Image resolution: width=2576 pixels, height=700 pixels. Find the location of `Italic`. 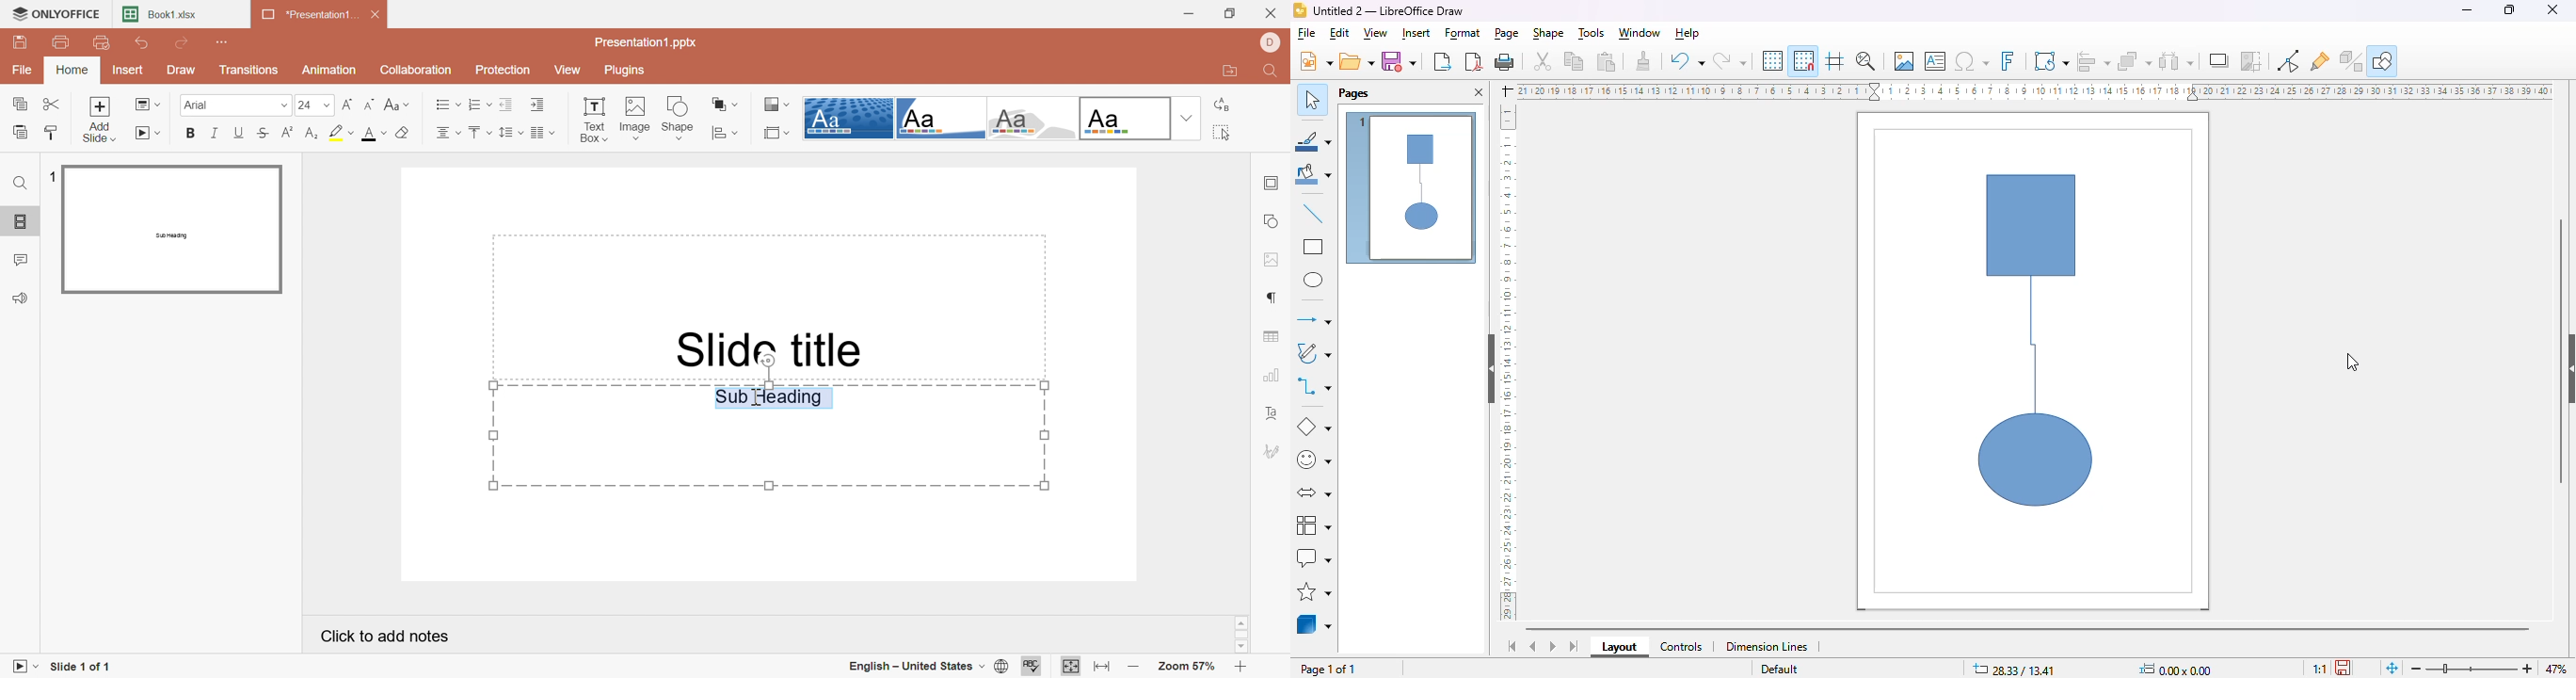

Italic is located at coordinates (216, 132).